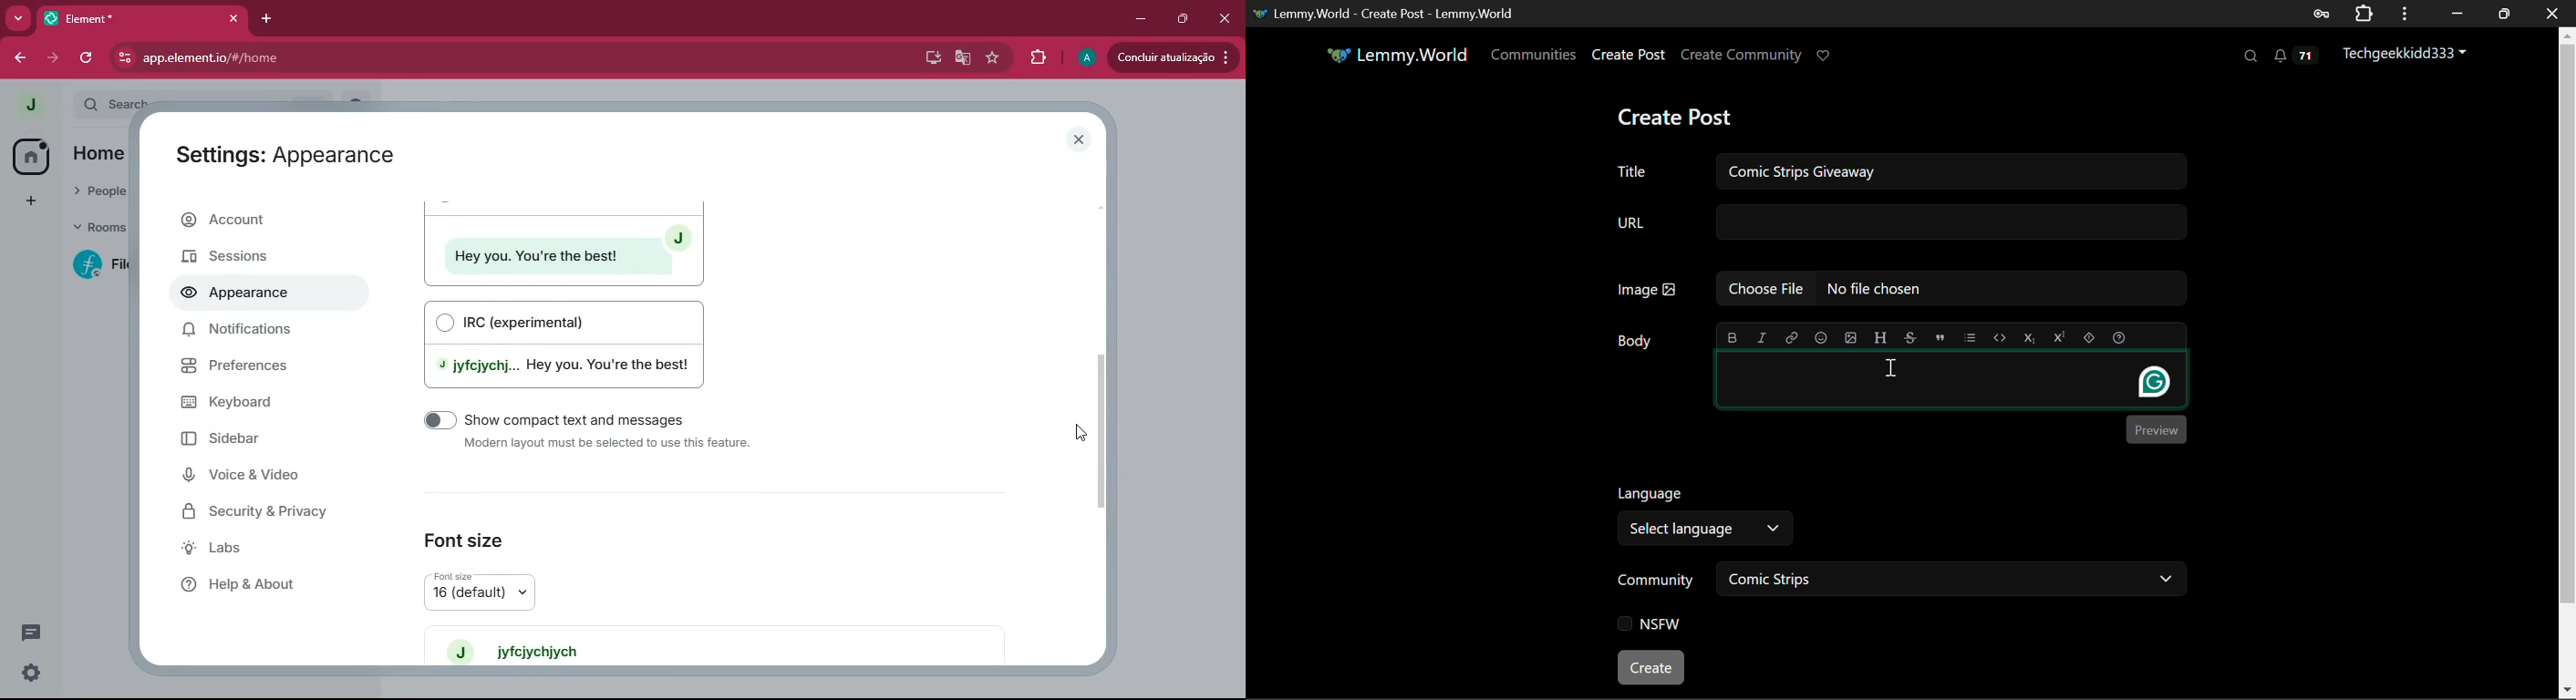 This screenshot has height=700, width=2576. What do you see at coordinates (2119, 337) in the screenshot?
I see `formatting help` at bounding box center [2119, 337].